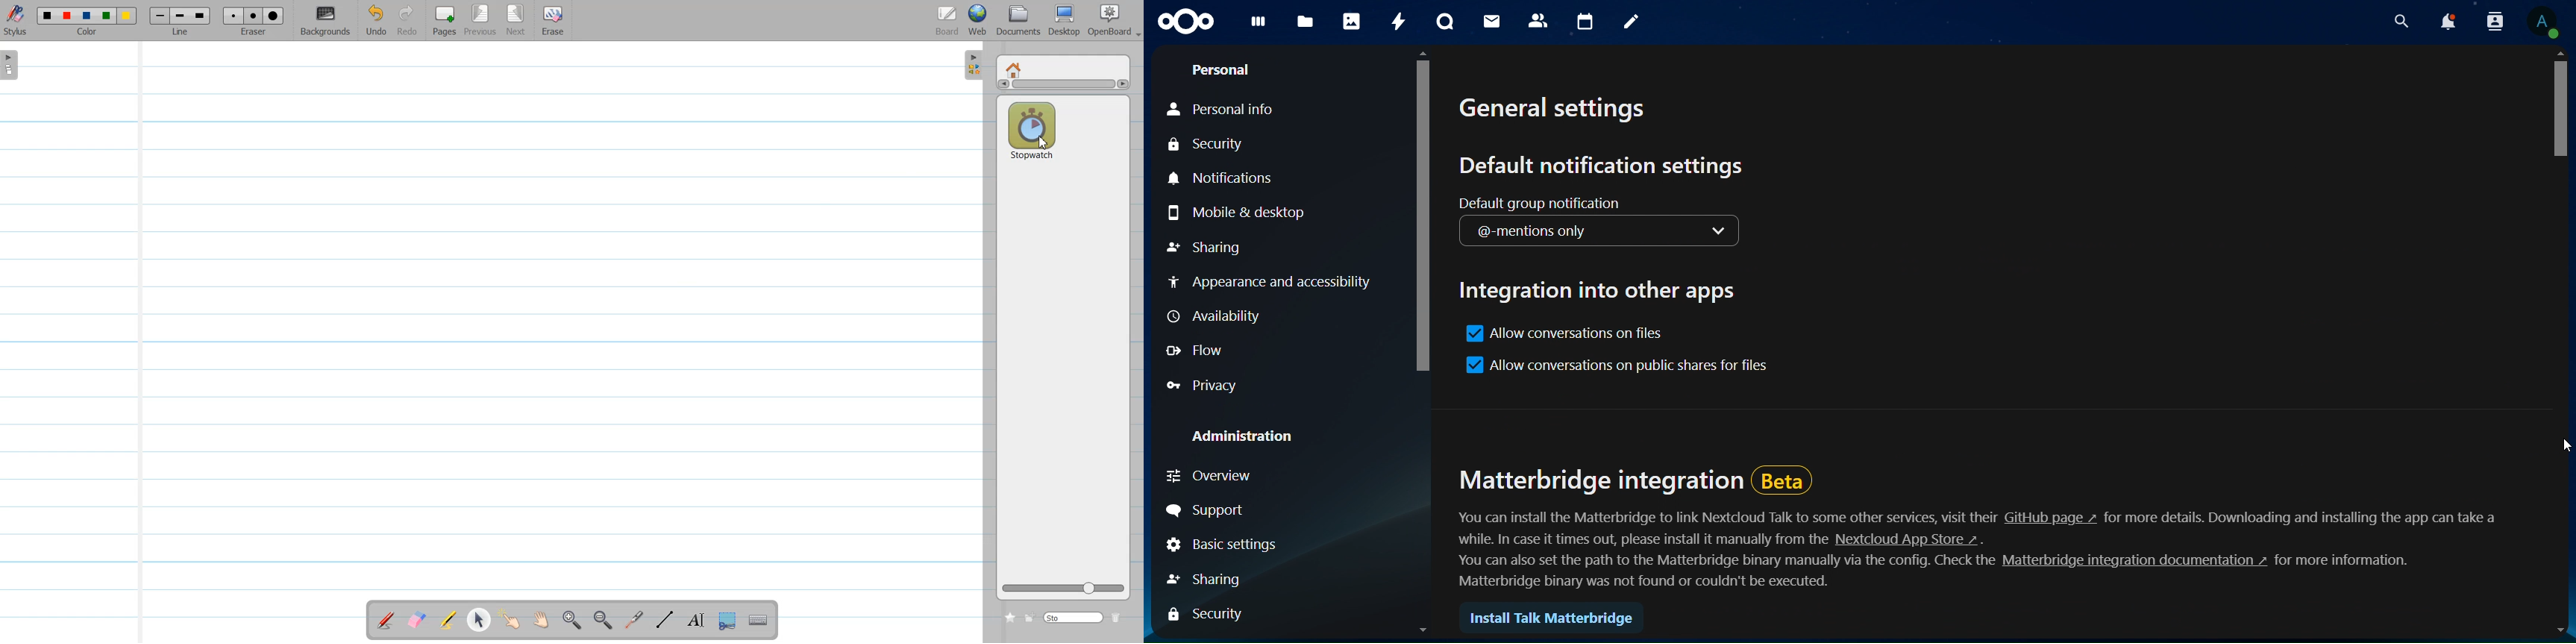  Describe the element at coordinates (1554, 621) in the screenshot. I see `install talk matterbridge` at that location.